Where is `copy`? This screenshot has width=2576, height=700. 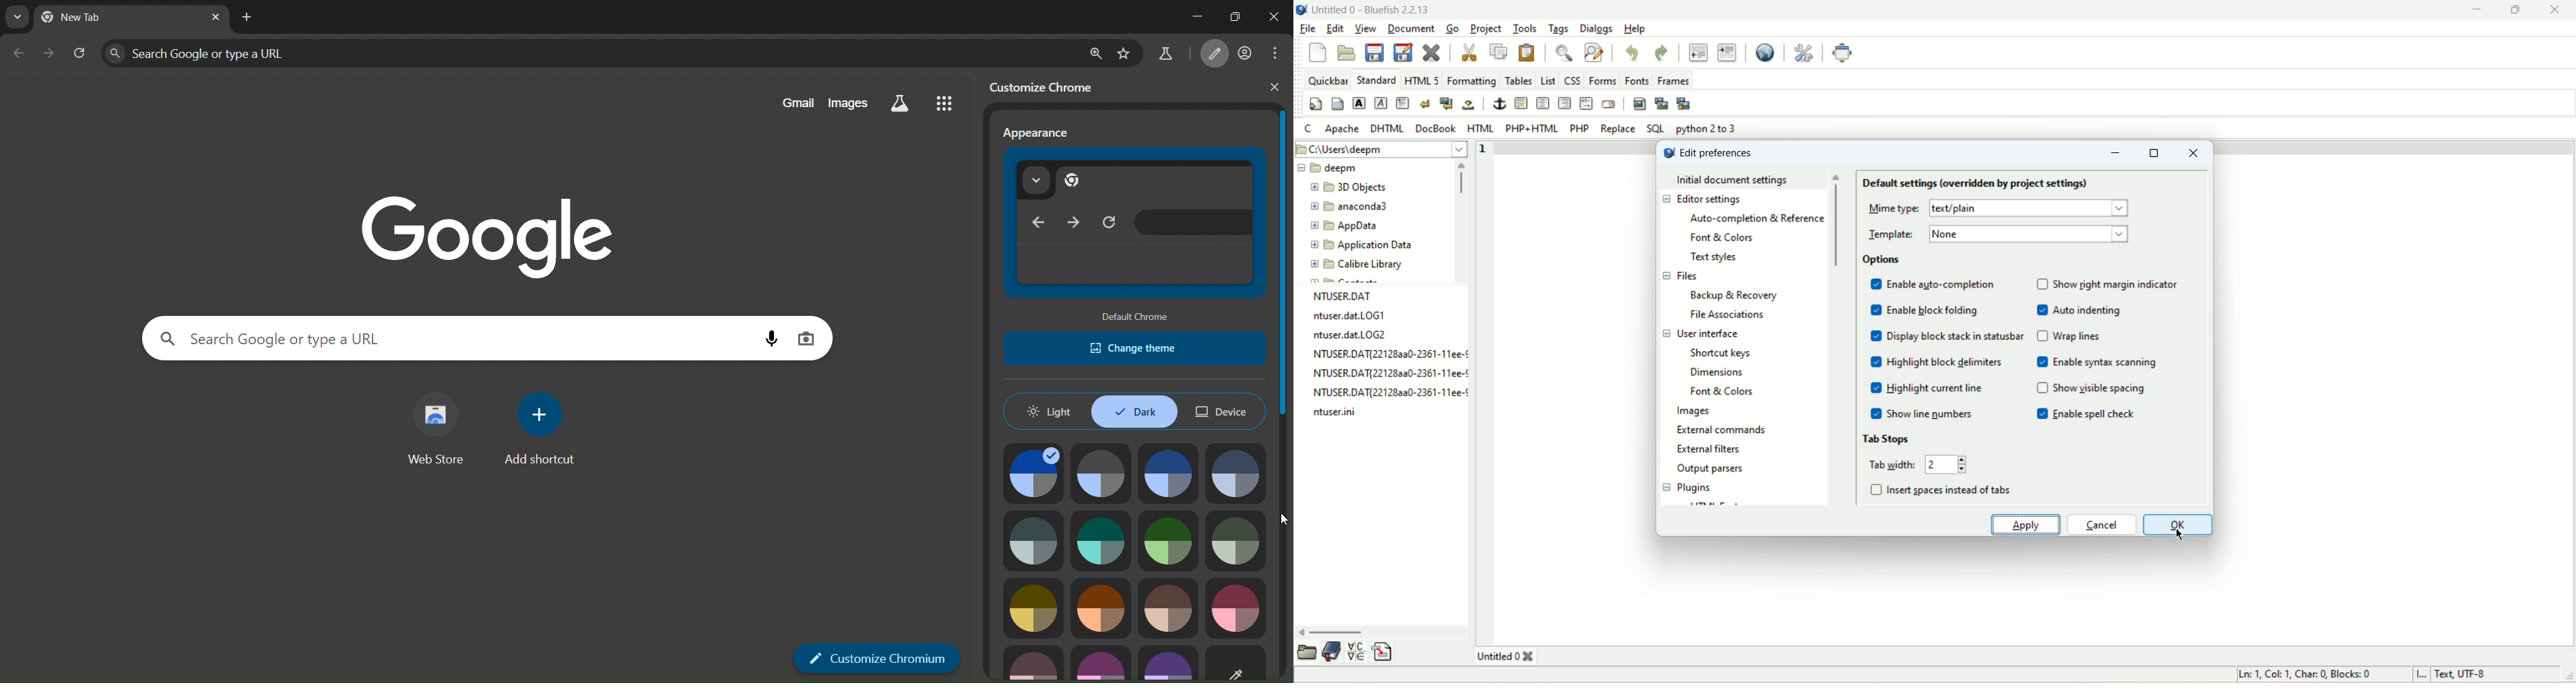
copy is located at coordinates (1499, 50).